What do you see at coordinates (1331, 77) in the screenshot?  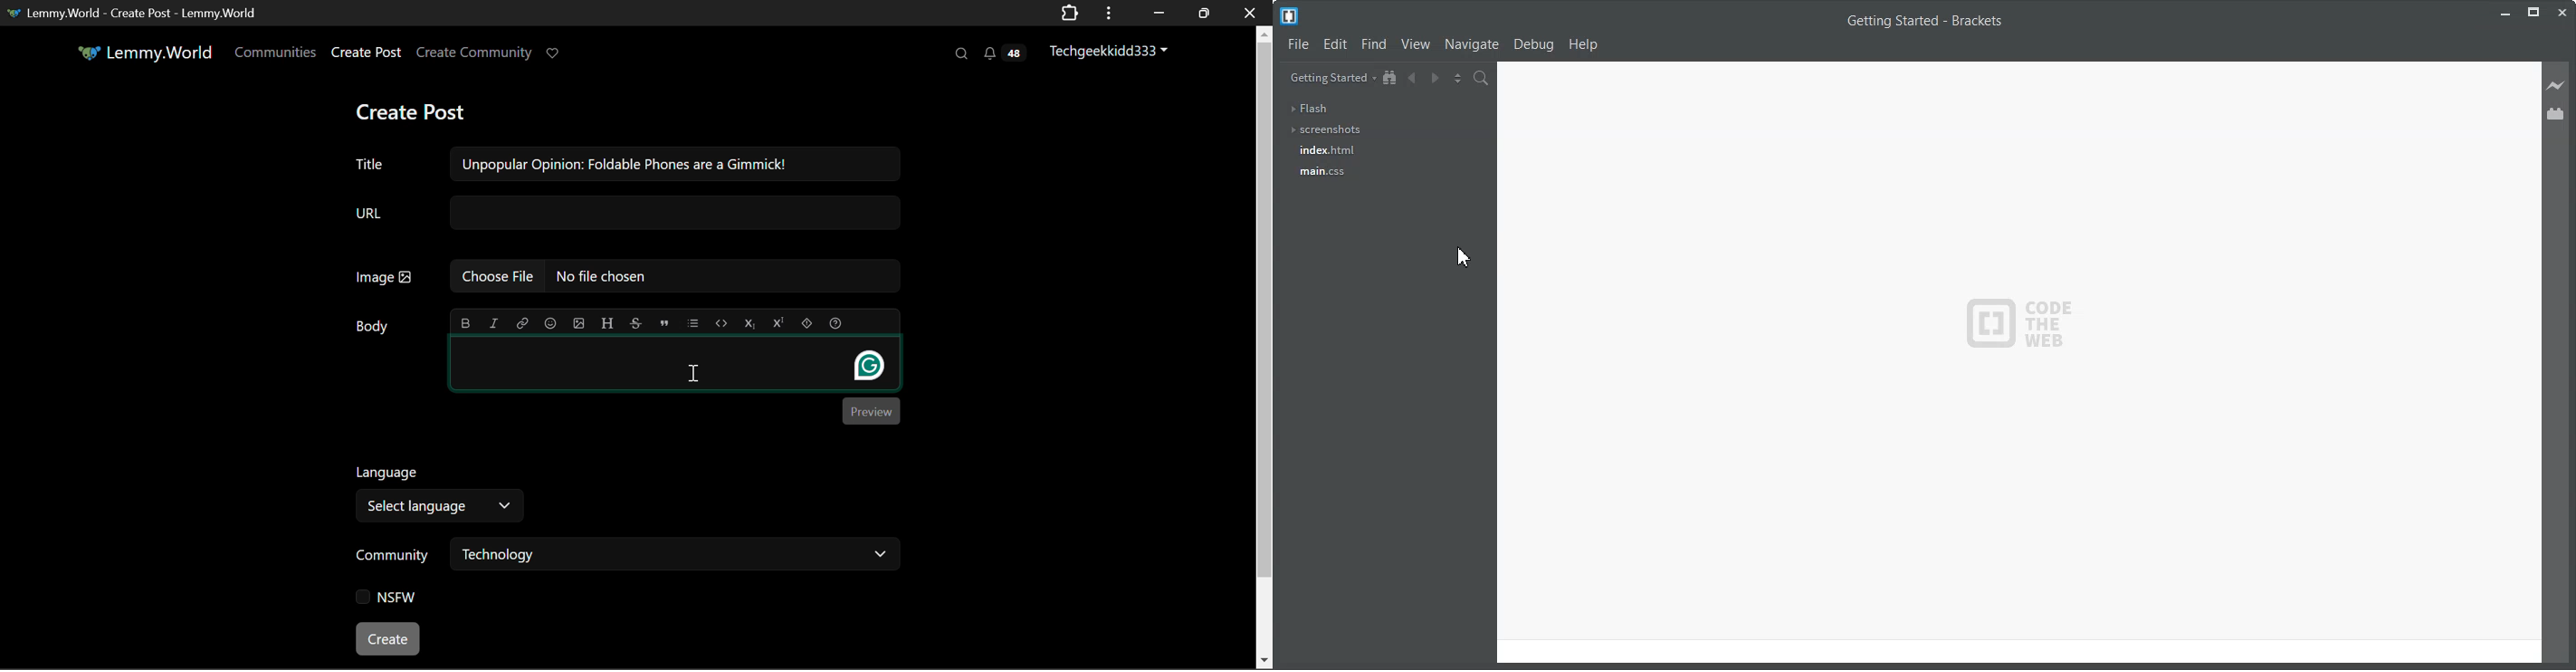 I see `Getting Started` at bounding box center [1331, 77].